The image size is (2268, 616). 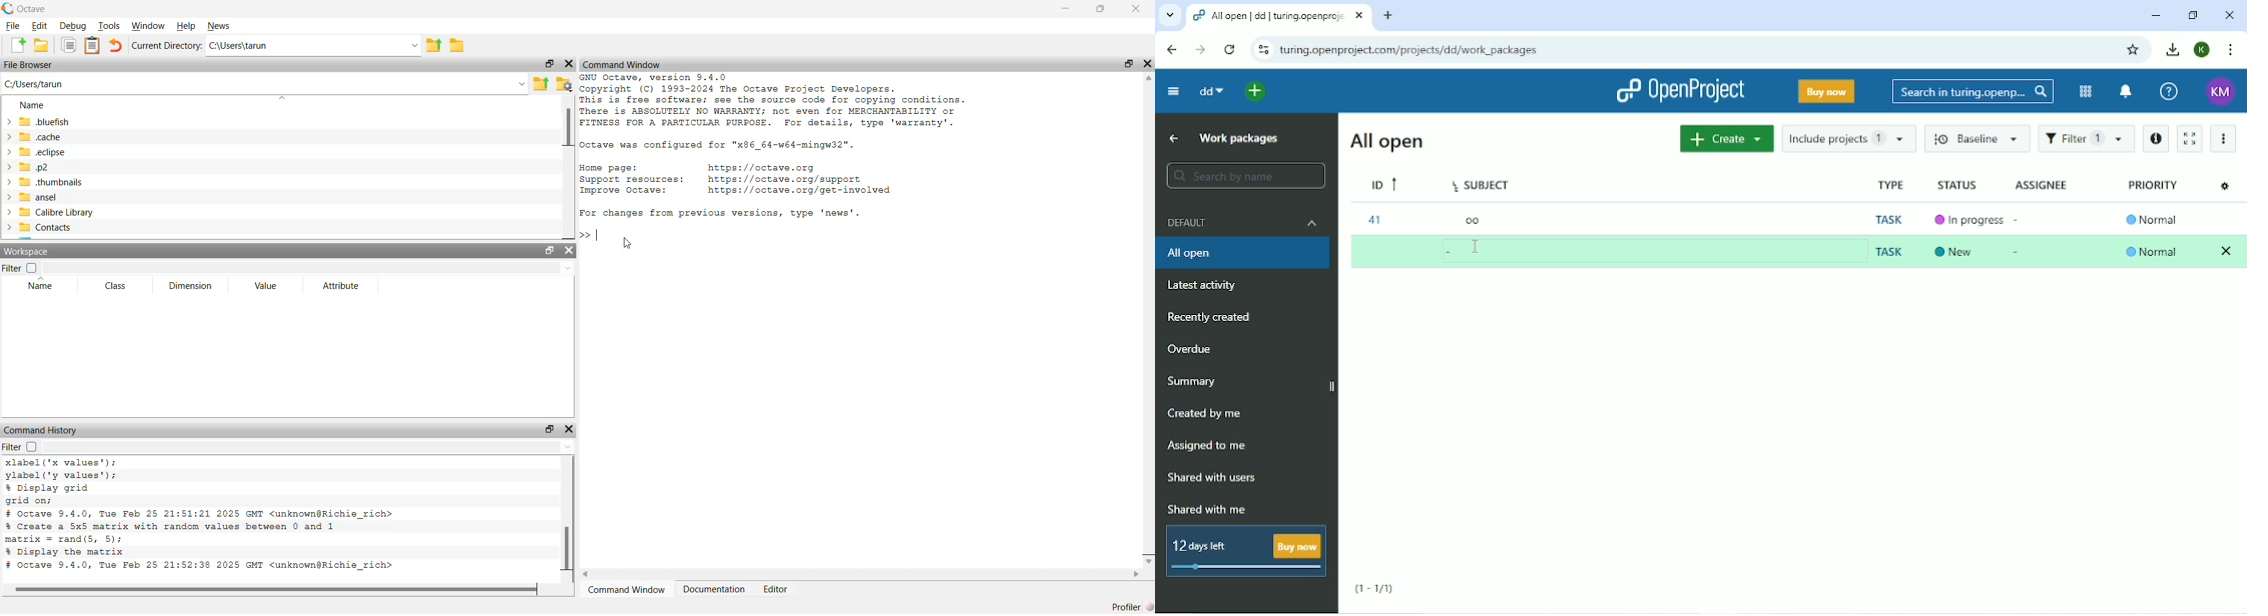 I want to click on notes, so click(x=95, y=45).